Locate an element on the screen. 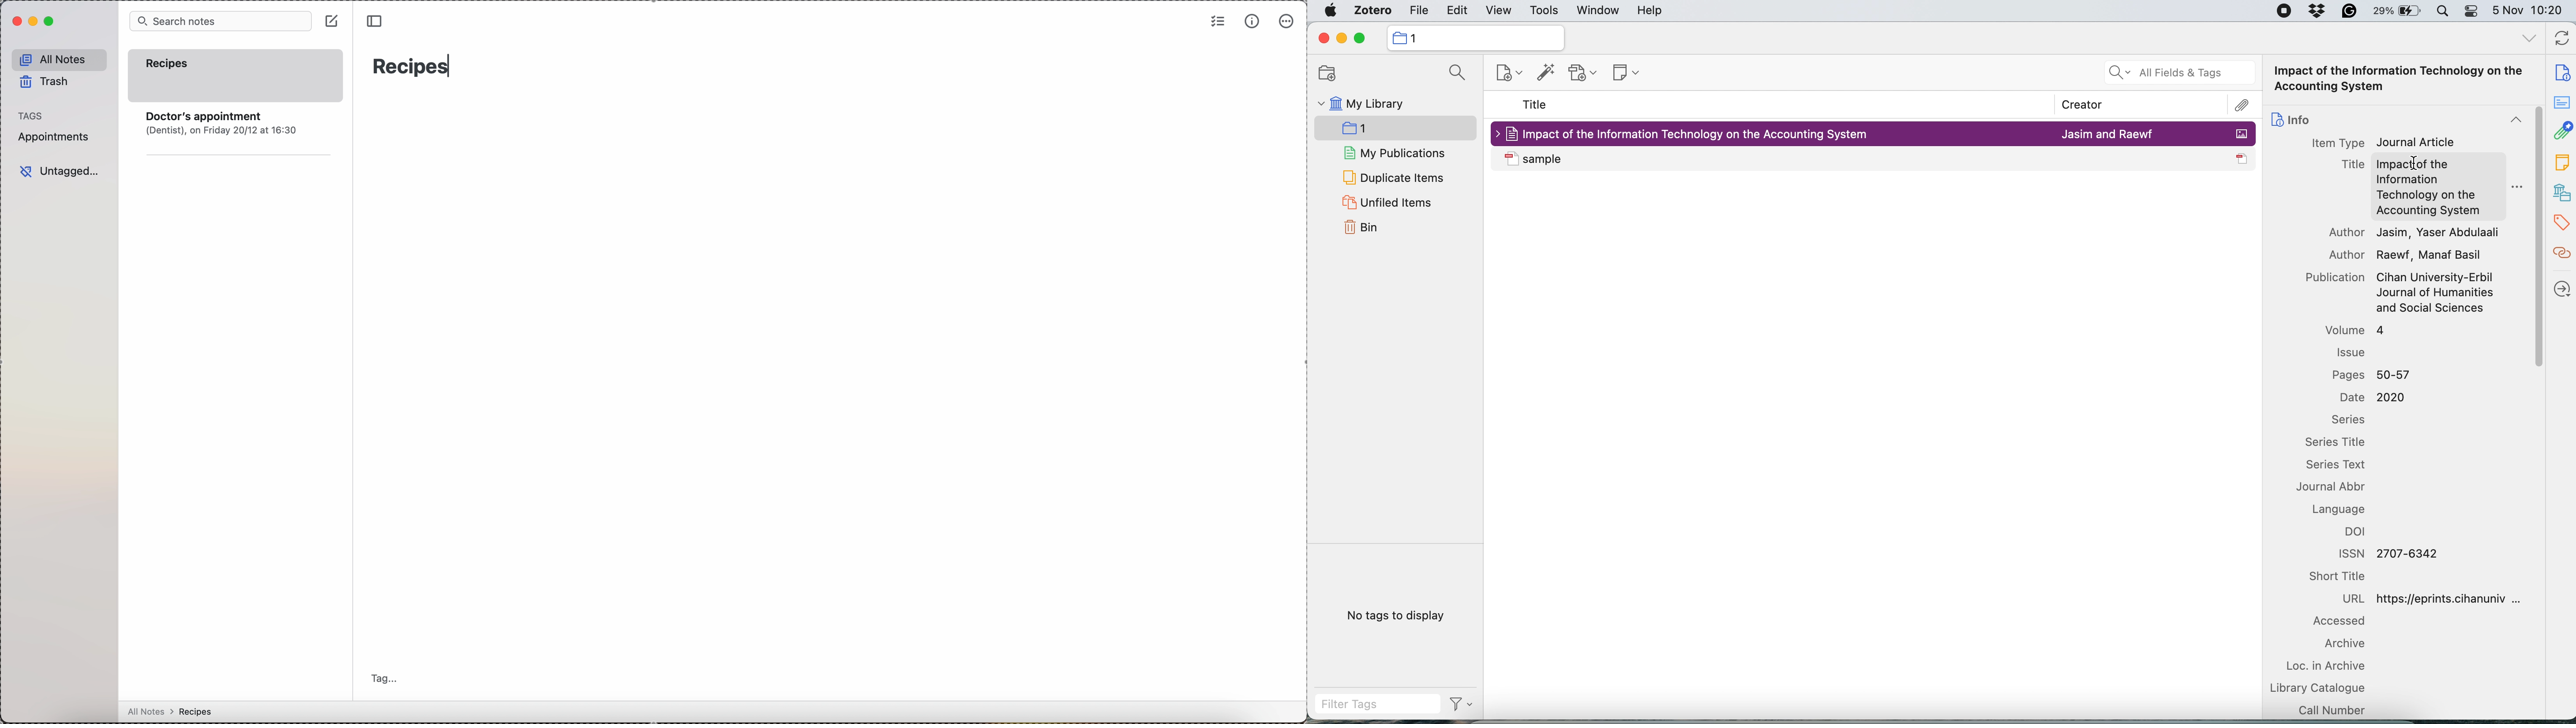 The image size is (2576, 728). Impact of the Information Technology on the Accounting System is located at coordinates (1698, 135).